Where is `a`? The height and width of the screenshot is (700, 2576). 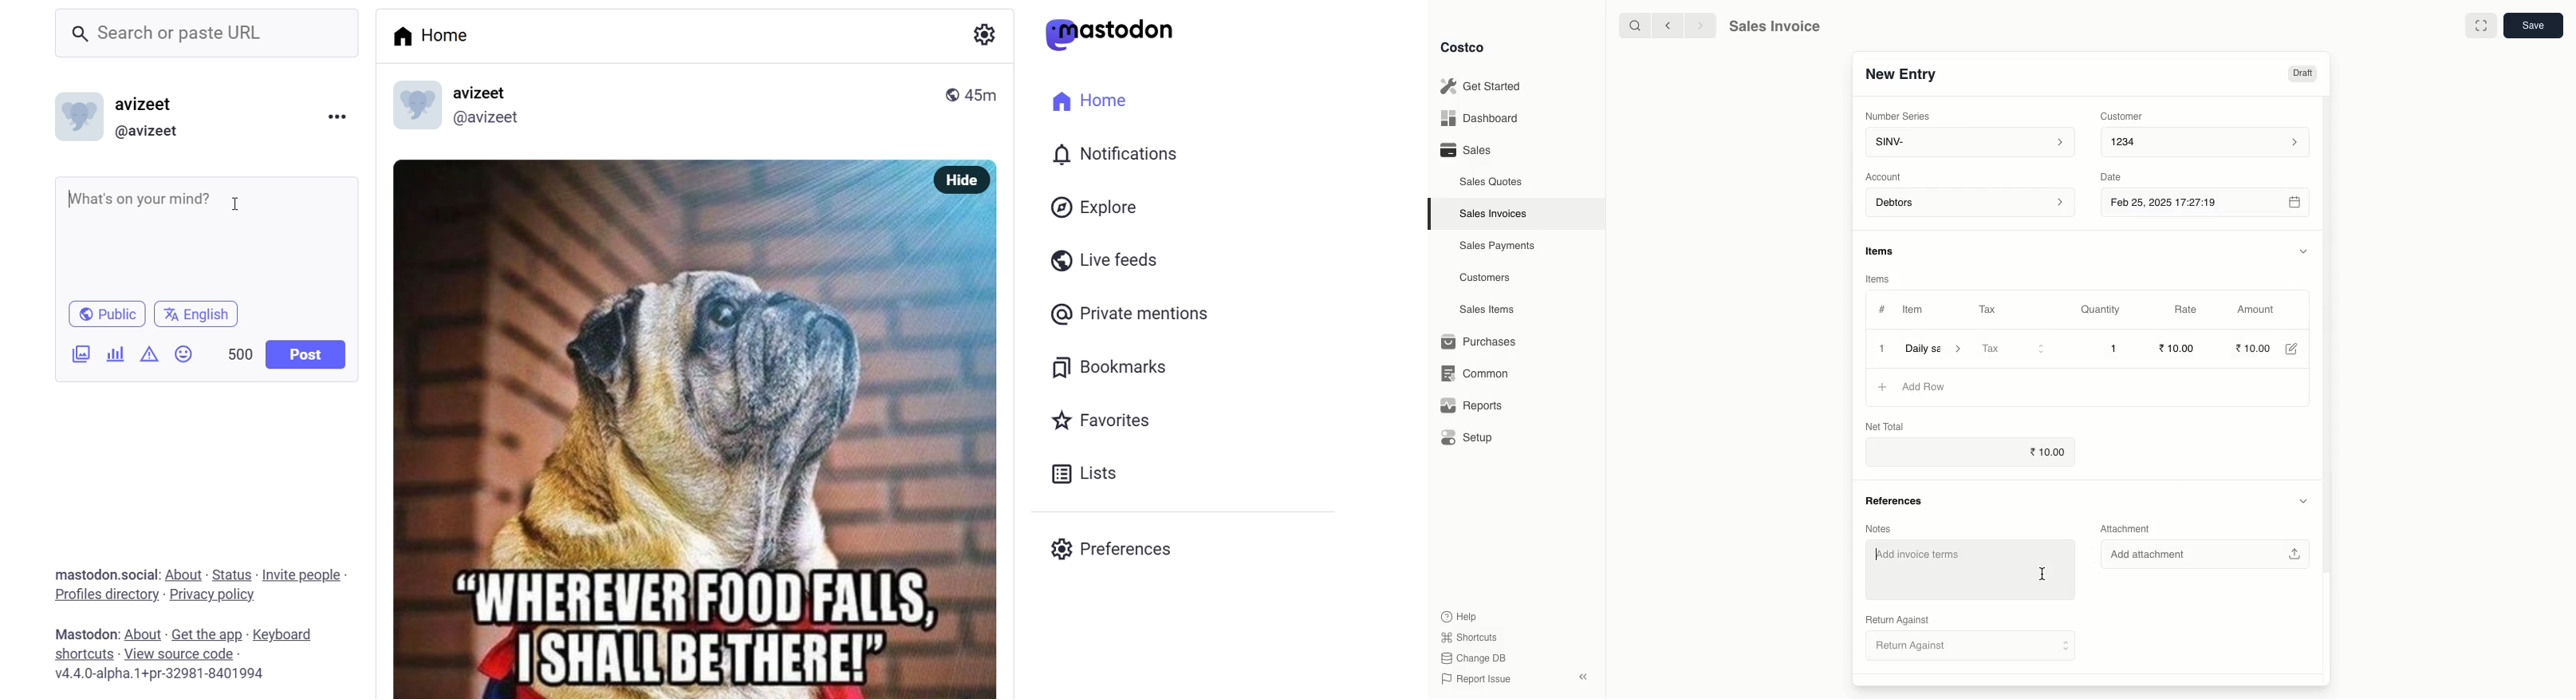
a is located at coordinates (984, 34).